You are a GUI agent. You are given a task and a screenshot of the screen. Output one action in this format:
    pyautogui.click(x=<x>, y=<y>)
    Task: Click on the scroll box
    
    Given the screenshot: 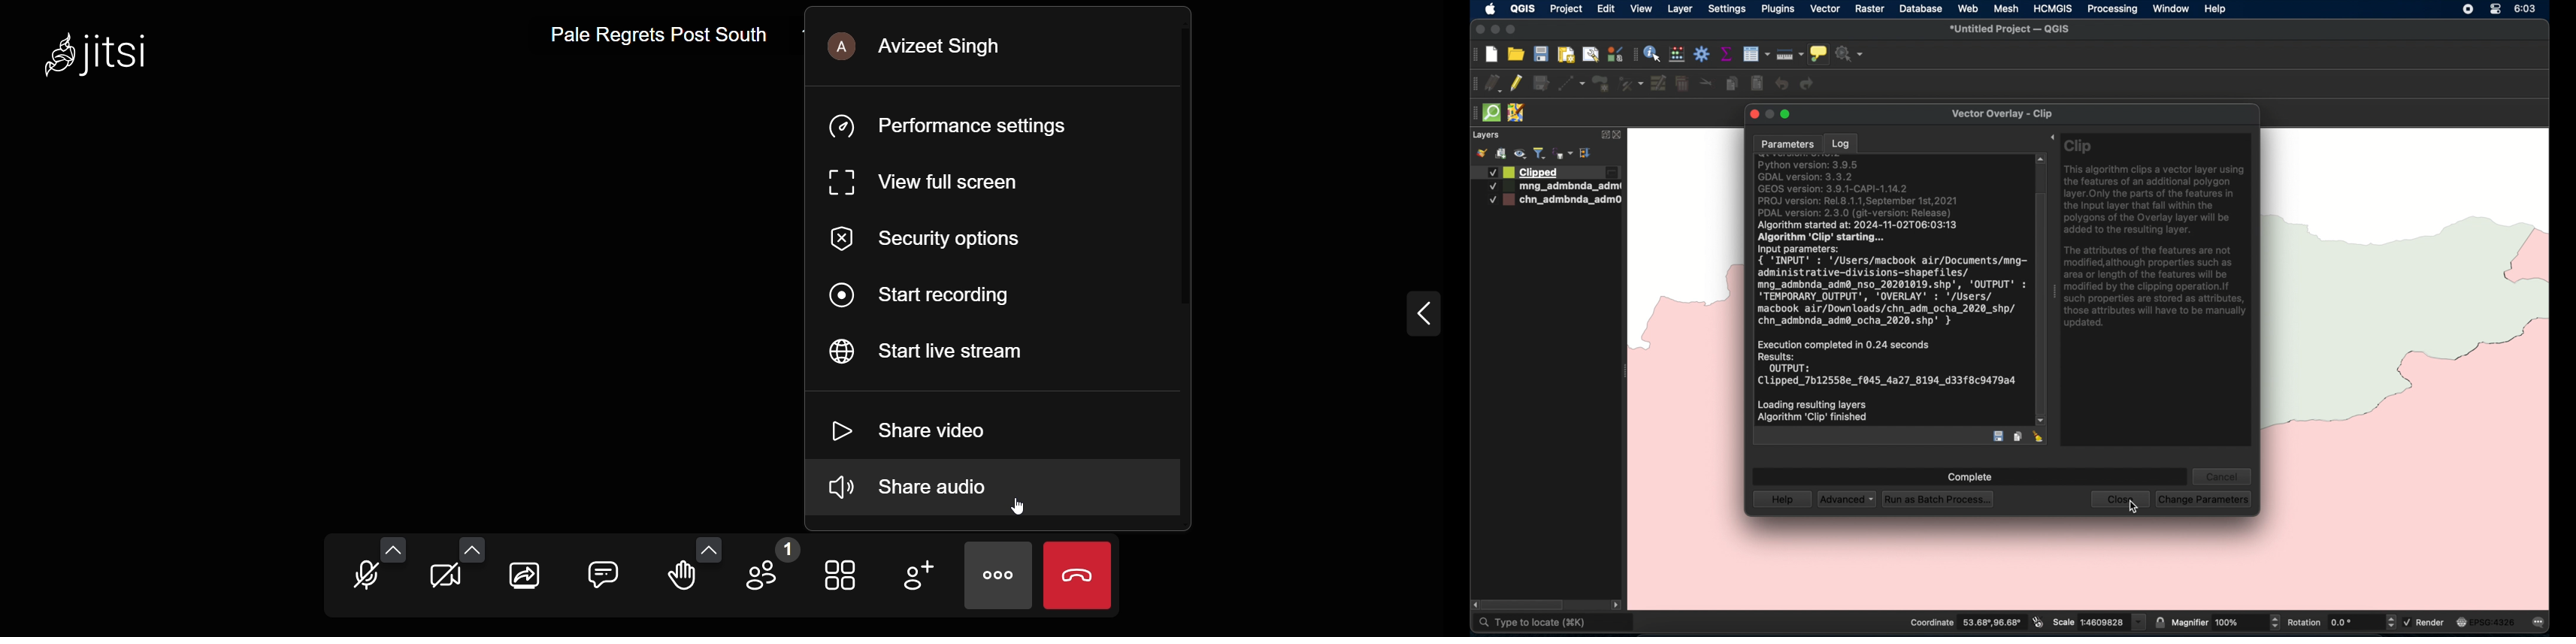 What is the action you would take?
    pyautogui.click(x=2041, y=303)
    